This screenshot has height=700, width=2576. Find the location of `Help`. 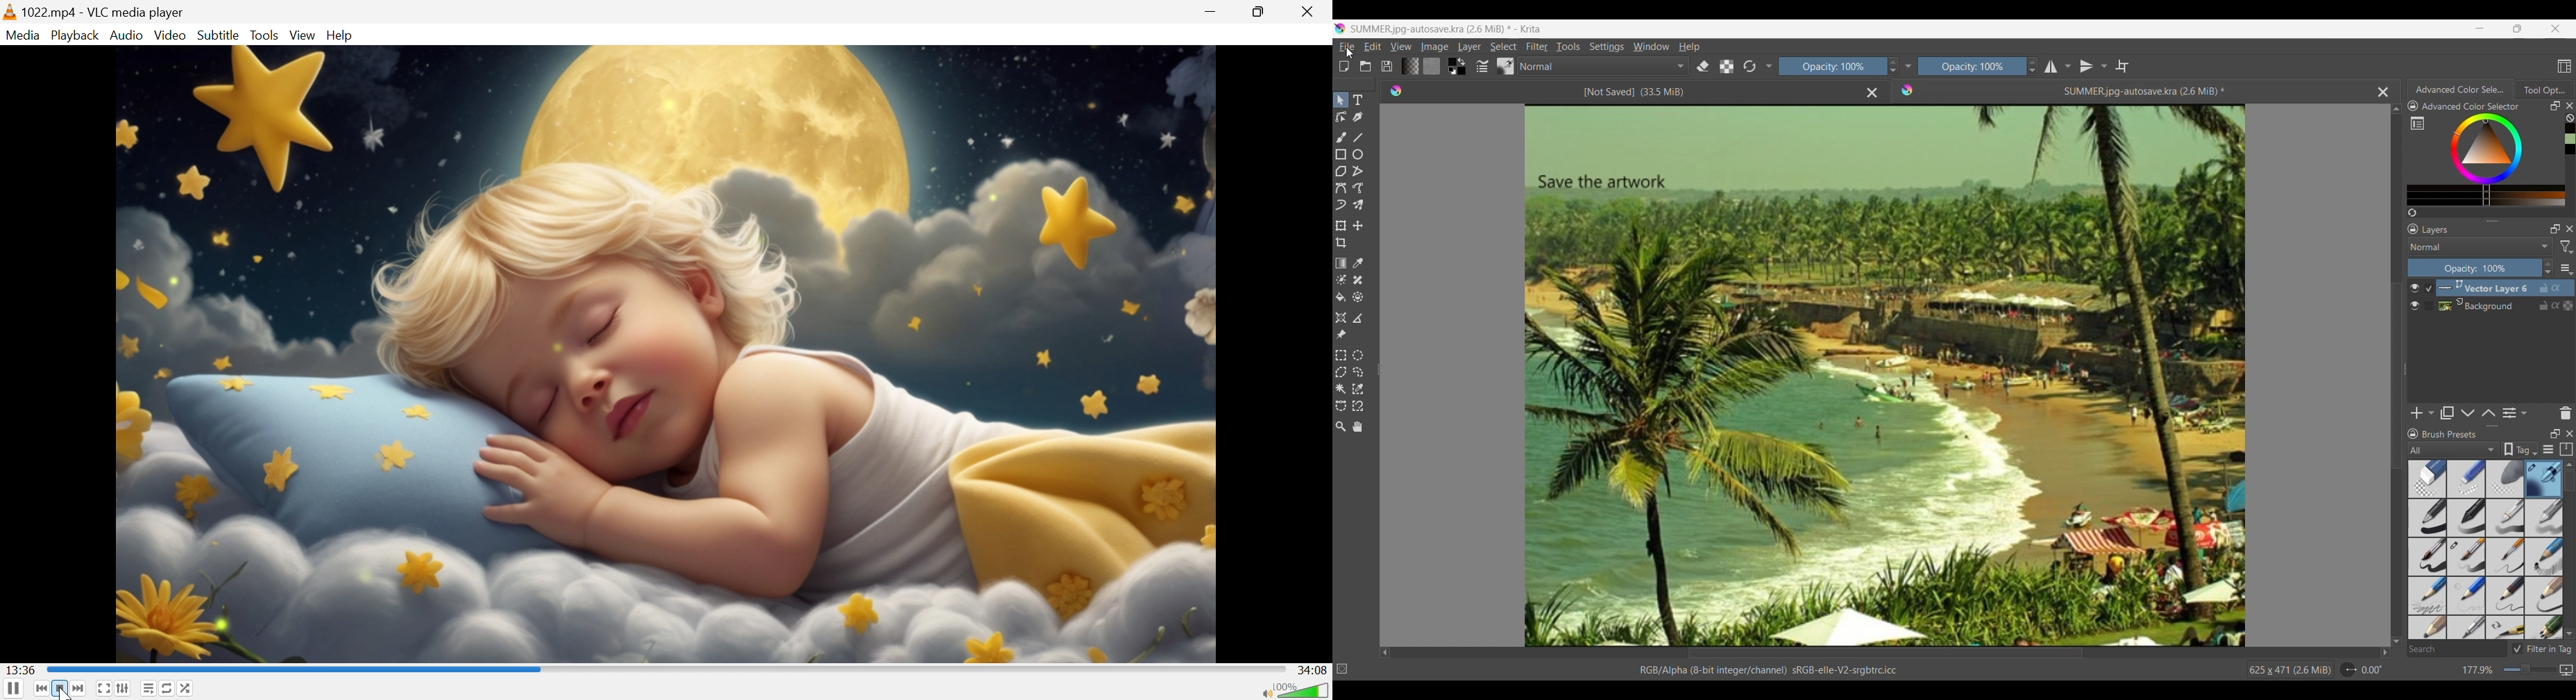

Help is located at coordinates (1689, 47).